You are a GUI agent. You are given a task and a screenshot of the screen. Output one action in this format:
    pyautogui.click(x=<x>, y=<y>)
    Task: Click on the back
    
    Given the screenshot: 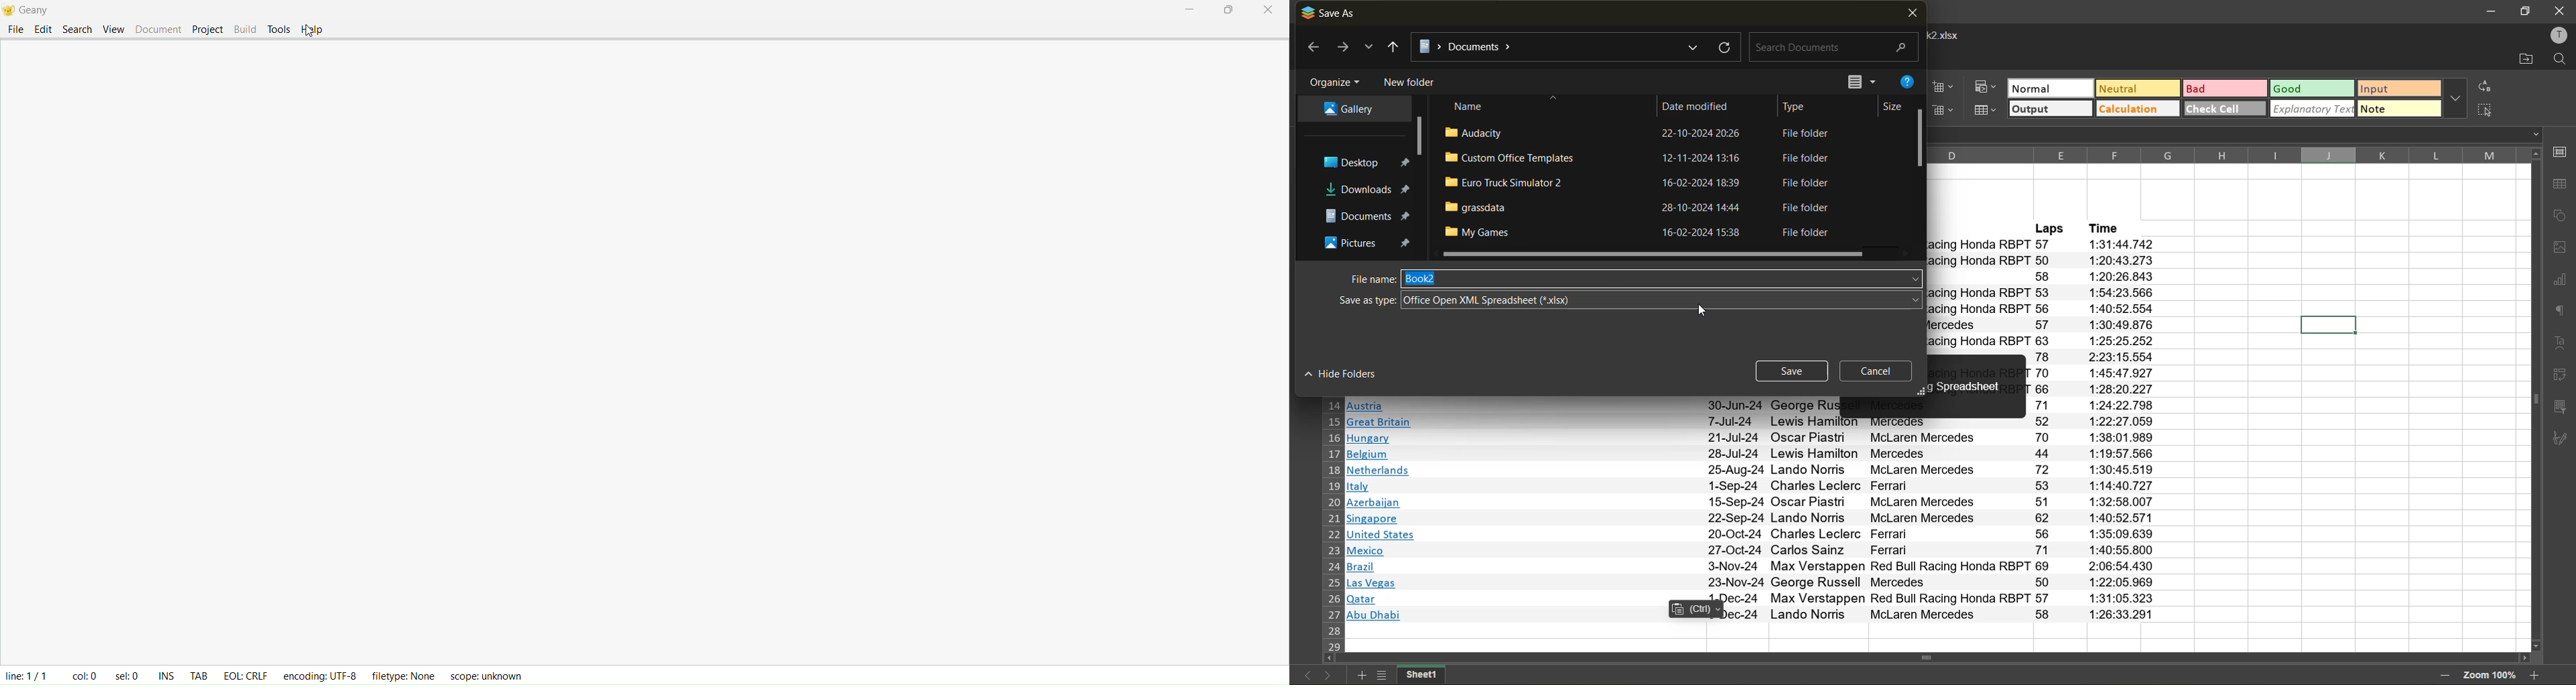 What is the action you would take?
    pyautogui.click(x=1310, y=48)
    